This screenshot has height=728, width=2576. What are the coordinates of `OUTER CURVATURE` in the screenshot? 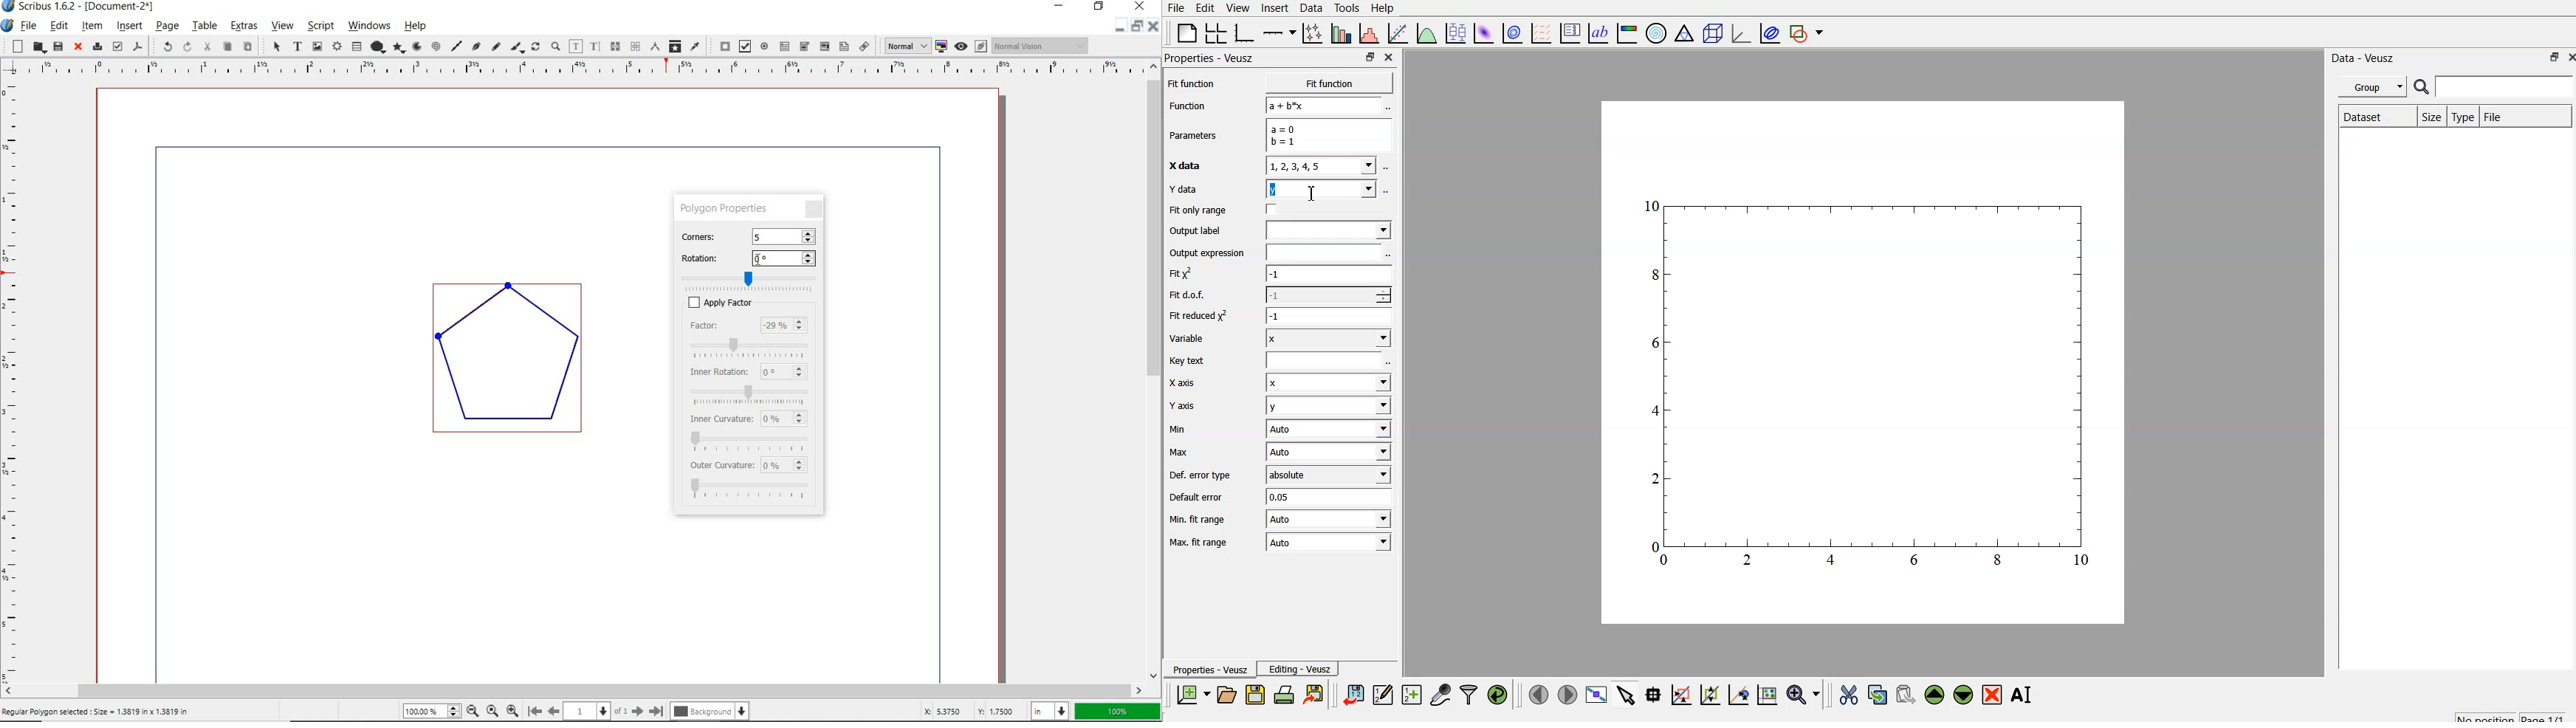 It's located at (723, 465).